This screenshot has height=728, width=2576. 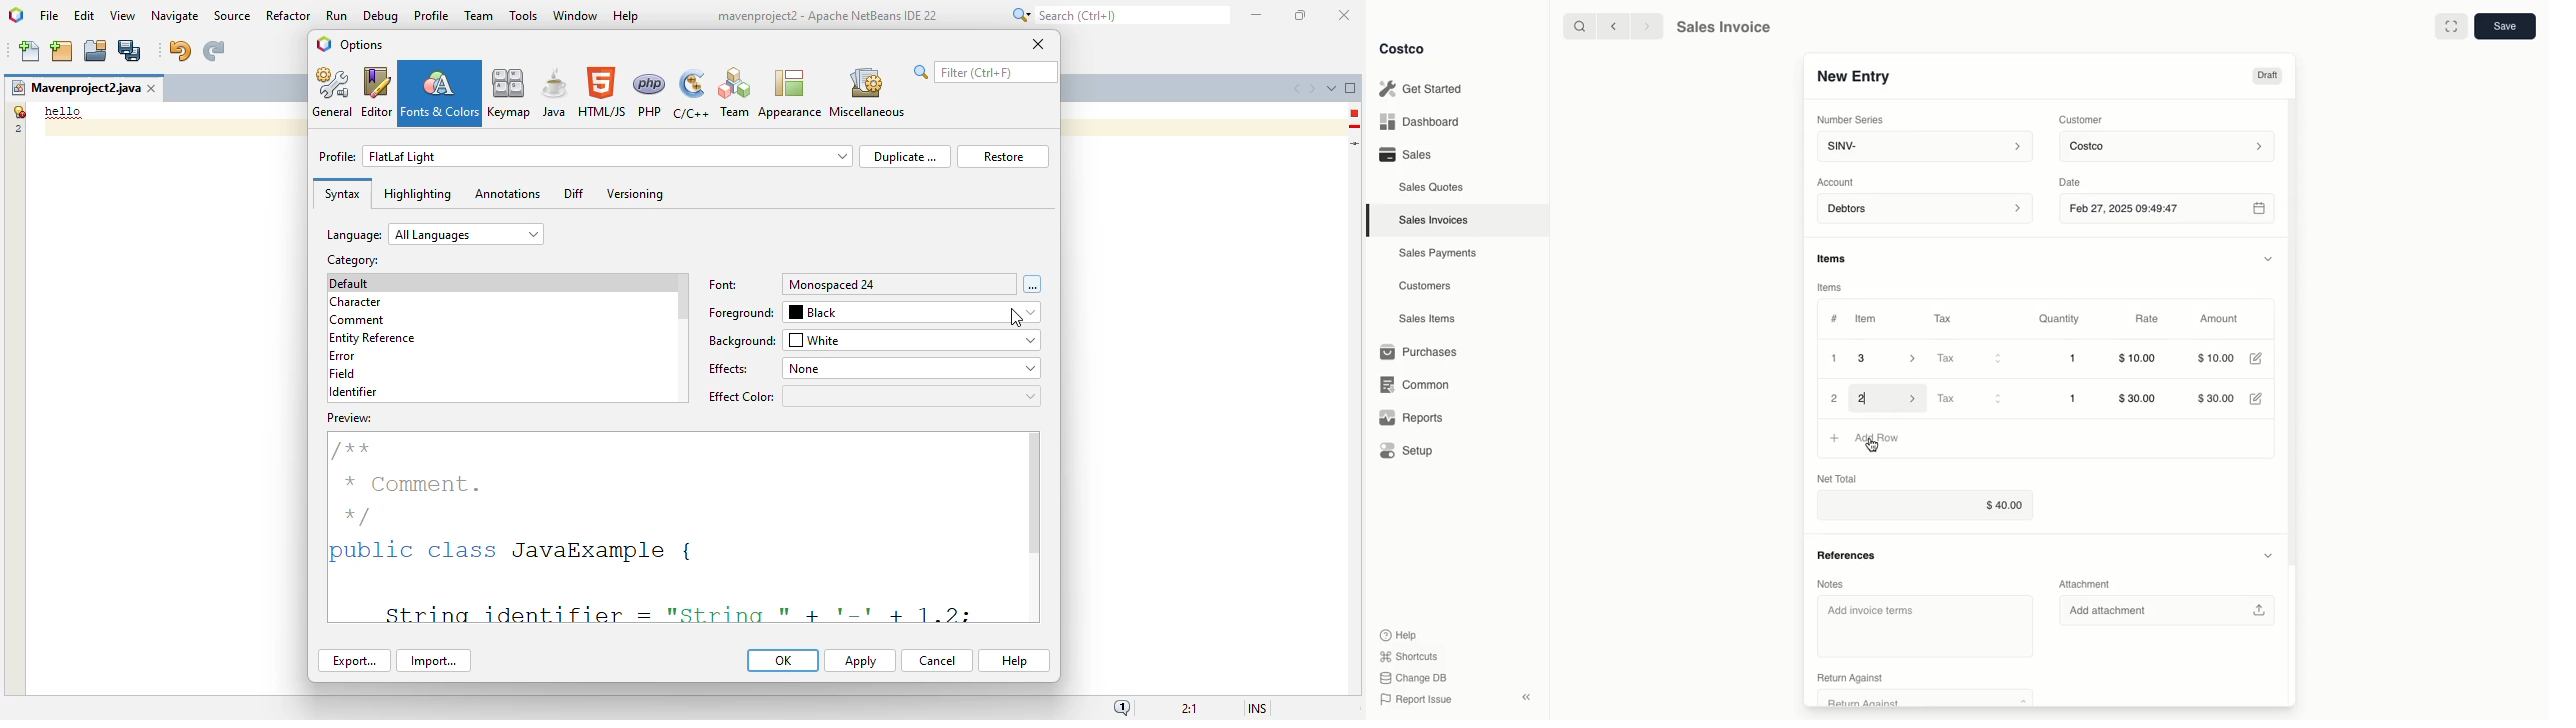 What do you see at coordinates (1404, 154) in the screenshot?
I see `Sales` at bounding box center [1404, 154].